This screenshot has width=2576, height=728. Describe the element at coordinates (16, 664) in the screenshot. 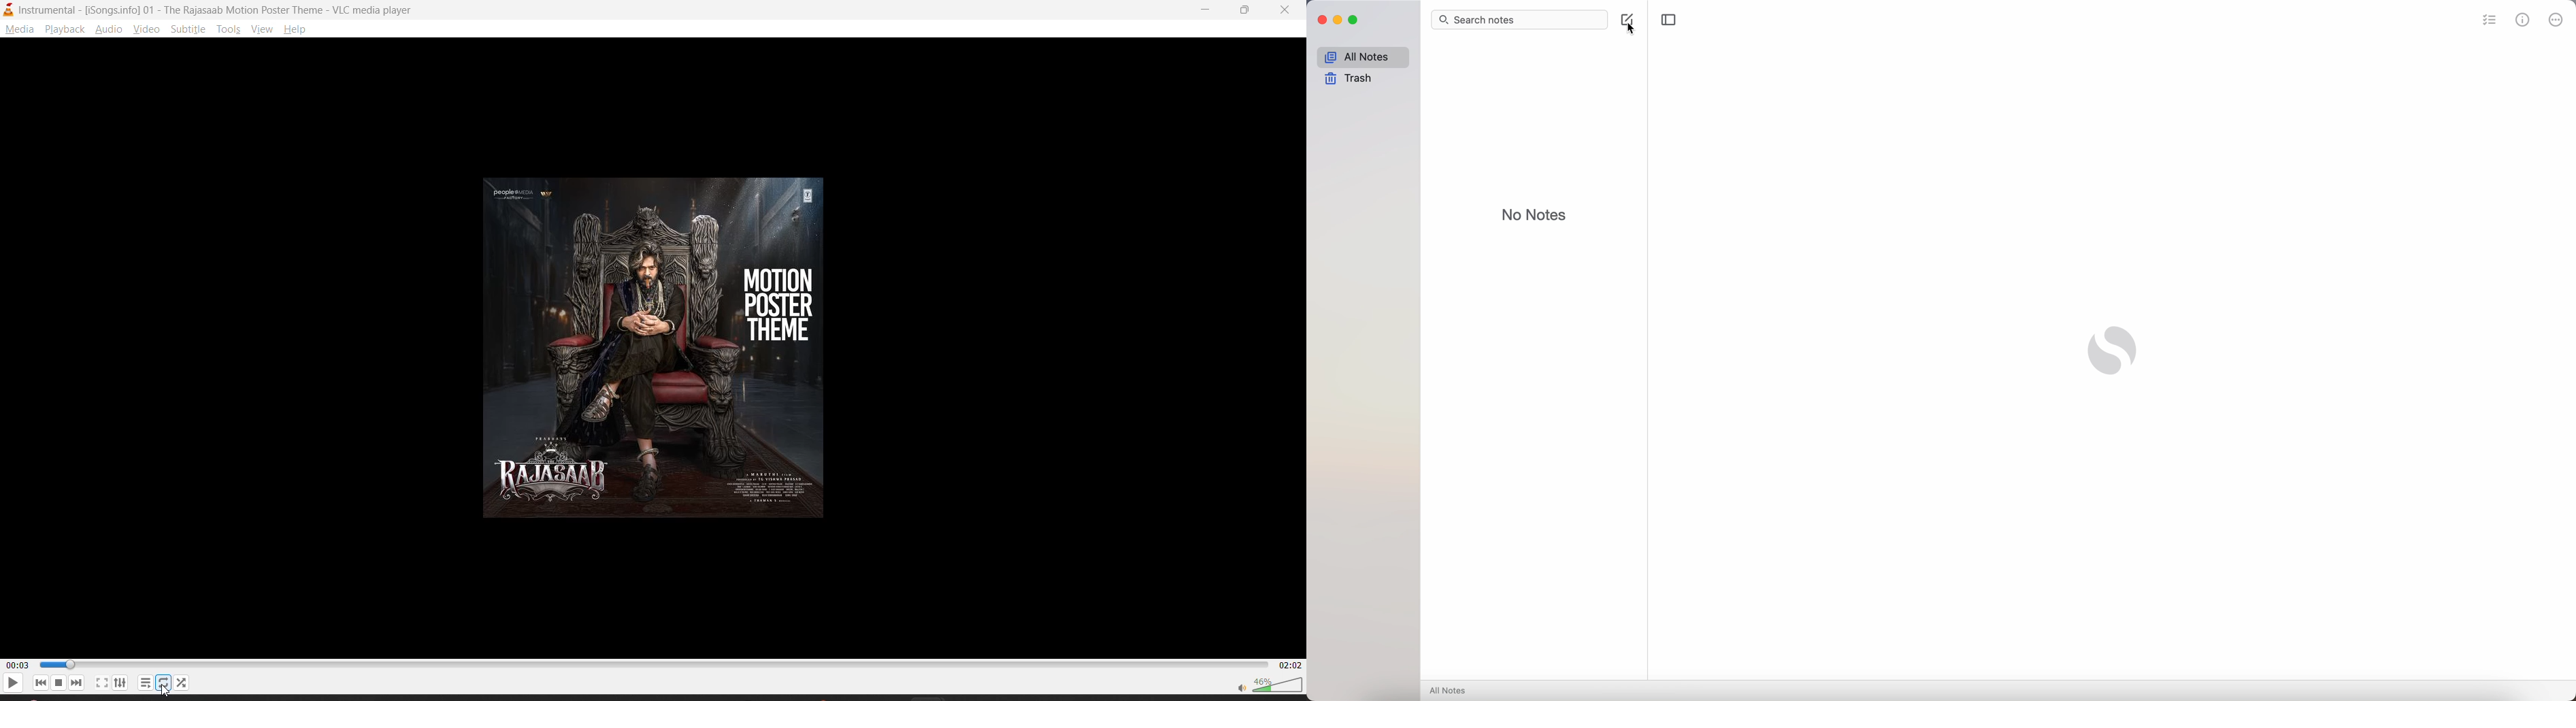

I see `00:03` at that location.